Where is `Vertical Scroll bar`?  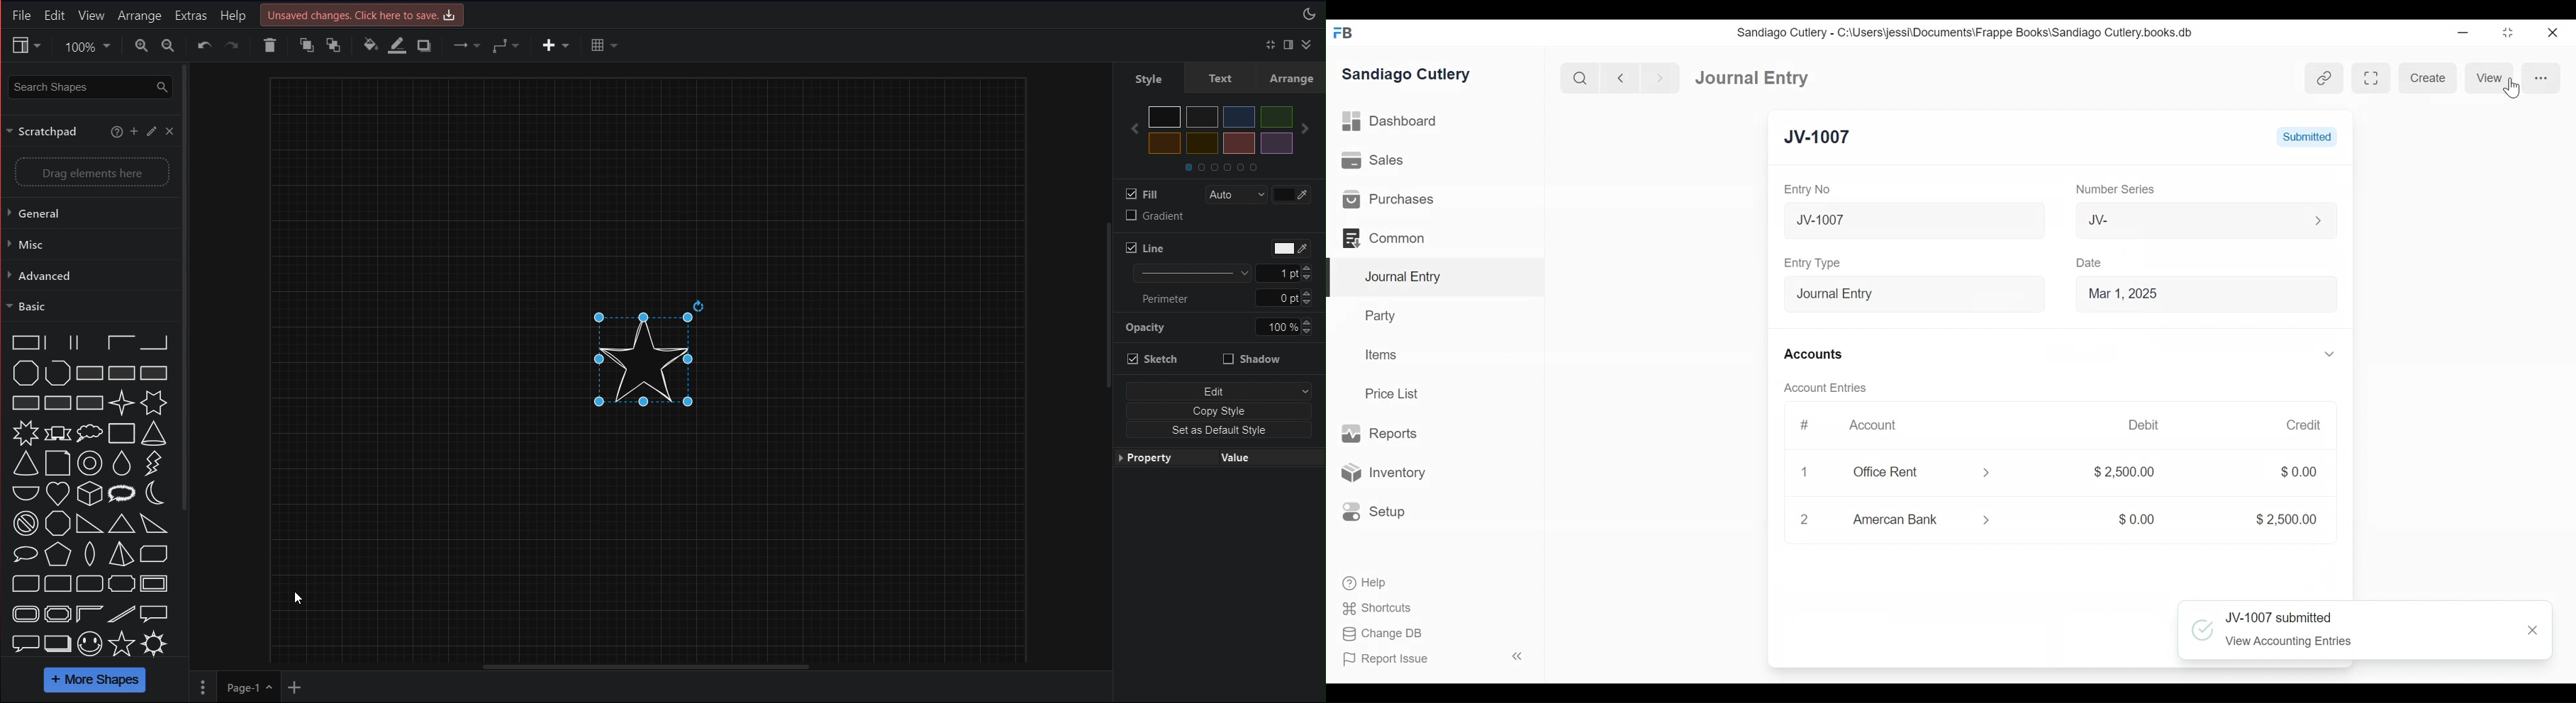
Vertical Scroll bar is located at coordinates (1108, 362).